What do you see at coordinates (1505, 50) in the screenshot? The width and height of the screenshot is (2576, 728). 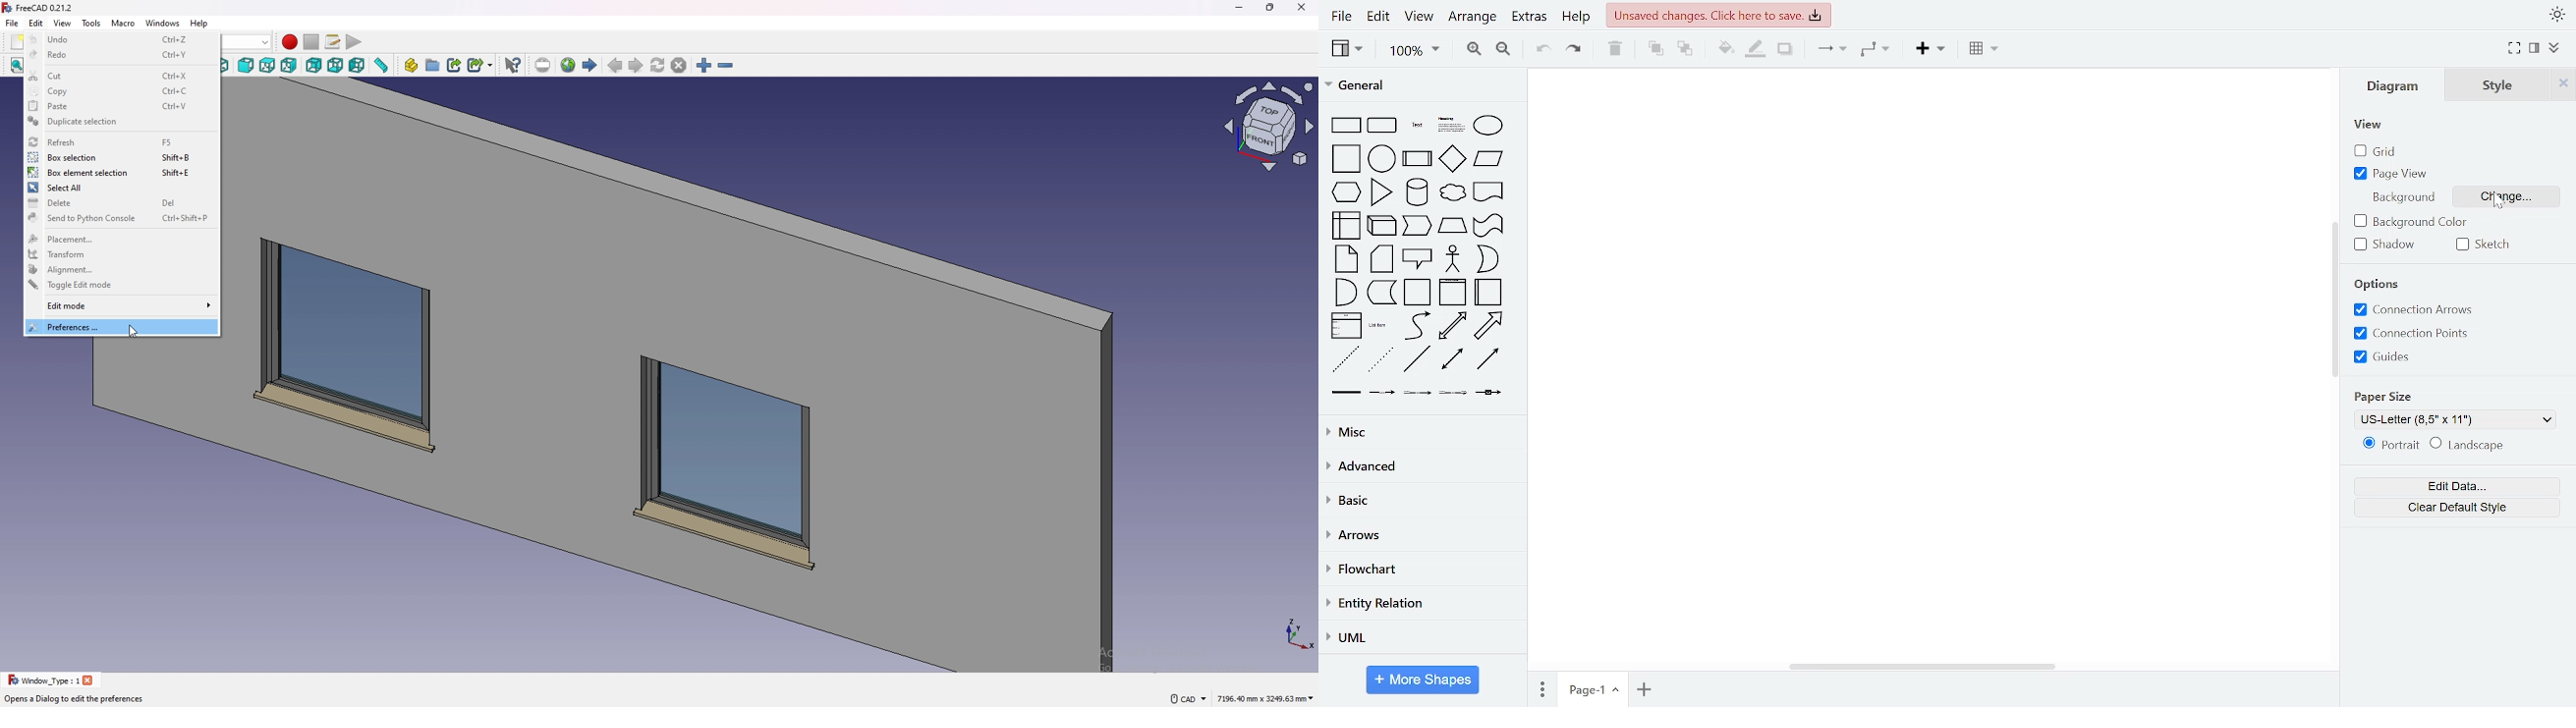 I see `zoom out` at bounding box center [1505, 50].